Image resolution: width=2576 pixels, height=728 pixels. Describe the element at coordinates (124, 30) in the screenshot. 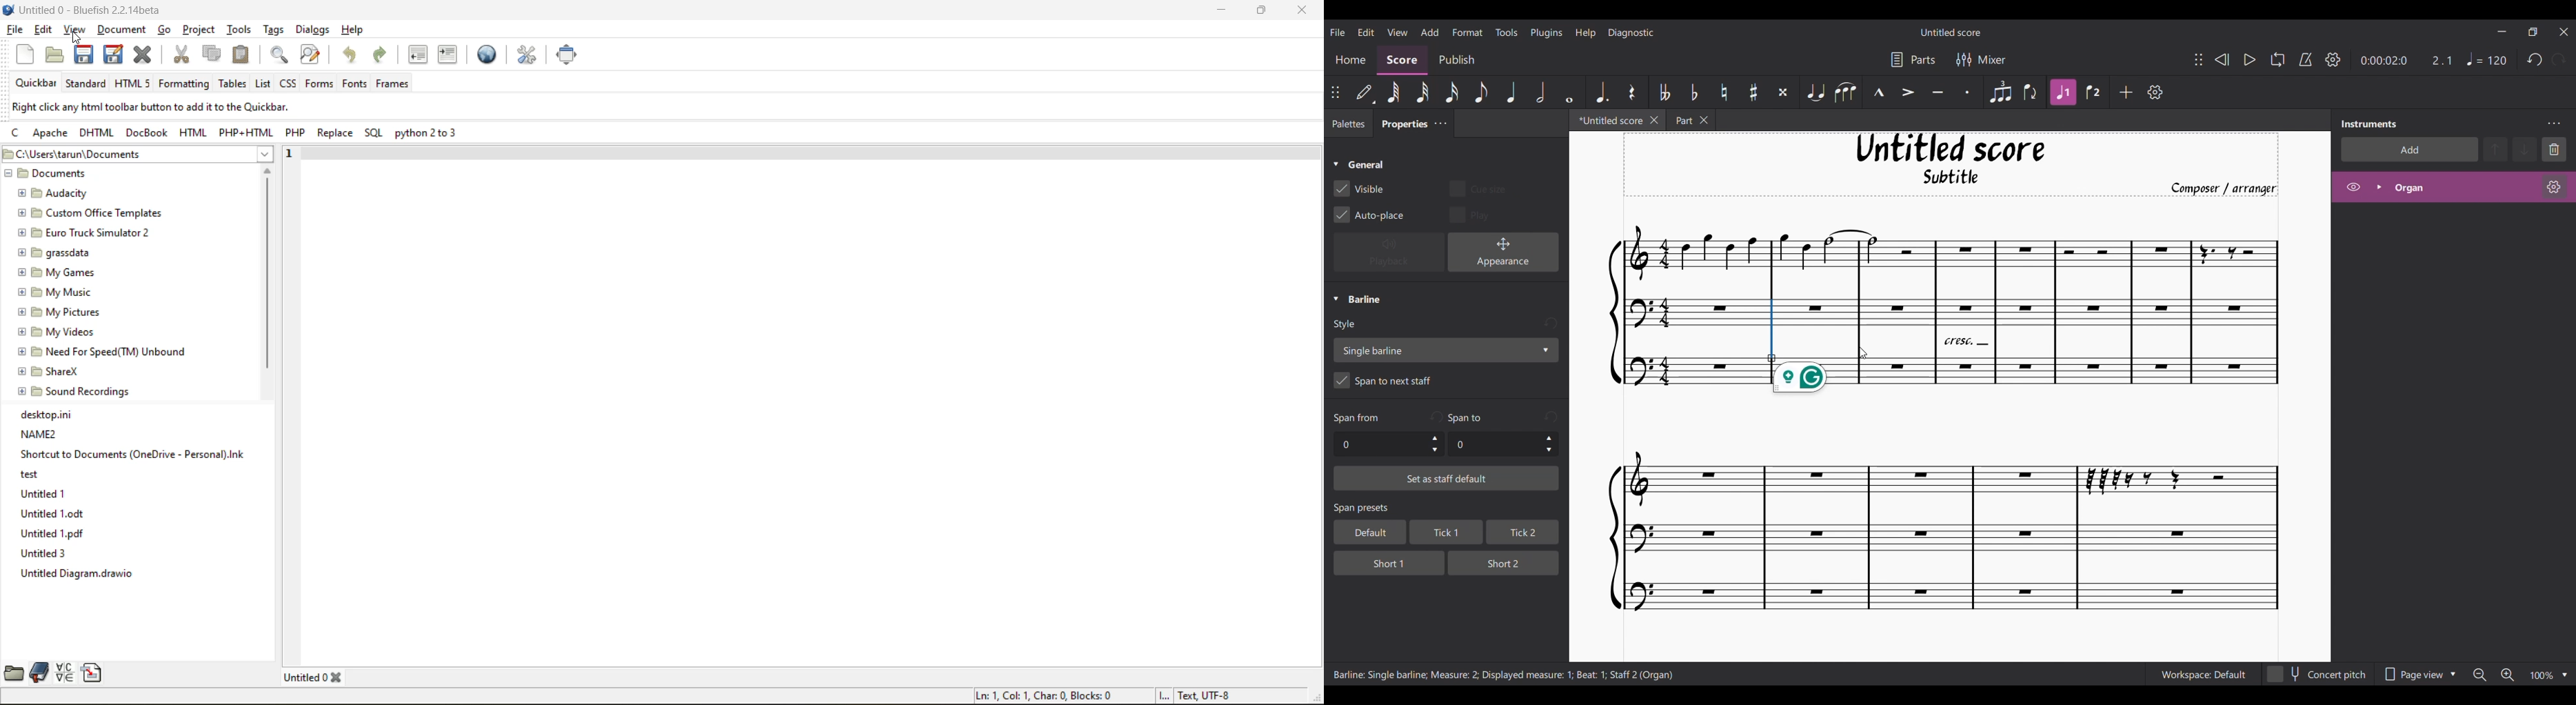

I see `document` at that location.